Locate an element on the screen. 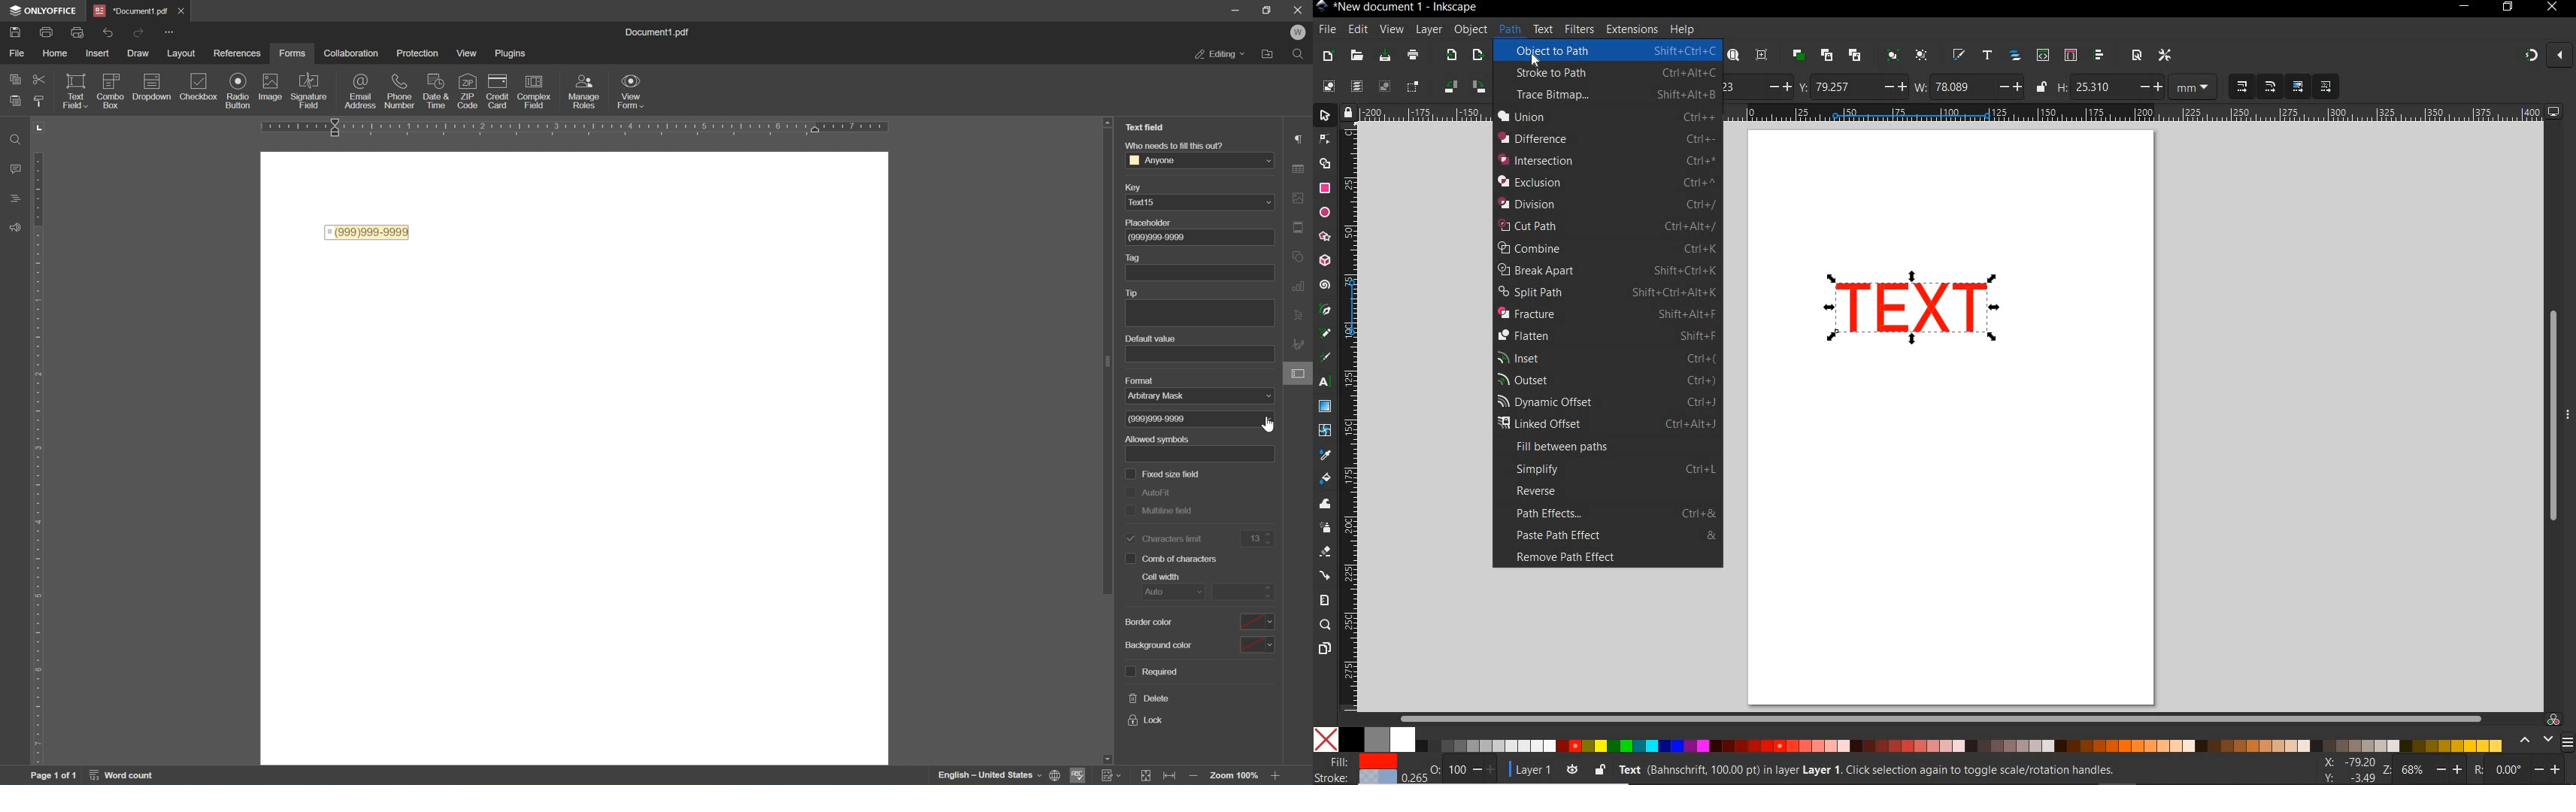  icon is located at coordinates (500, 88).